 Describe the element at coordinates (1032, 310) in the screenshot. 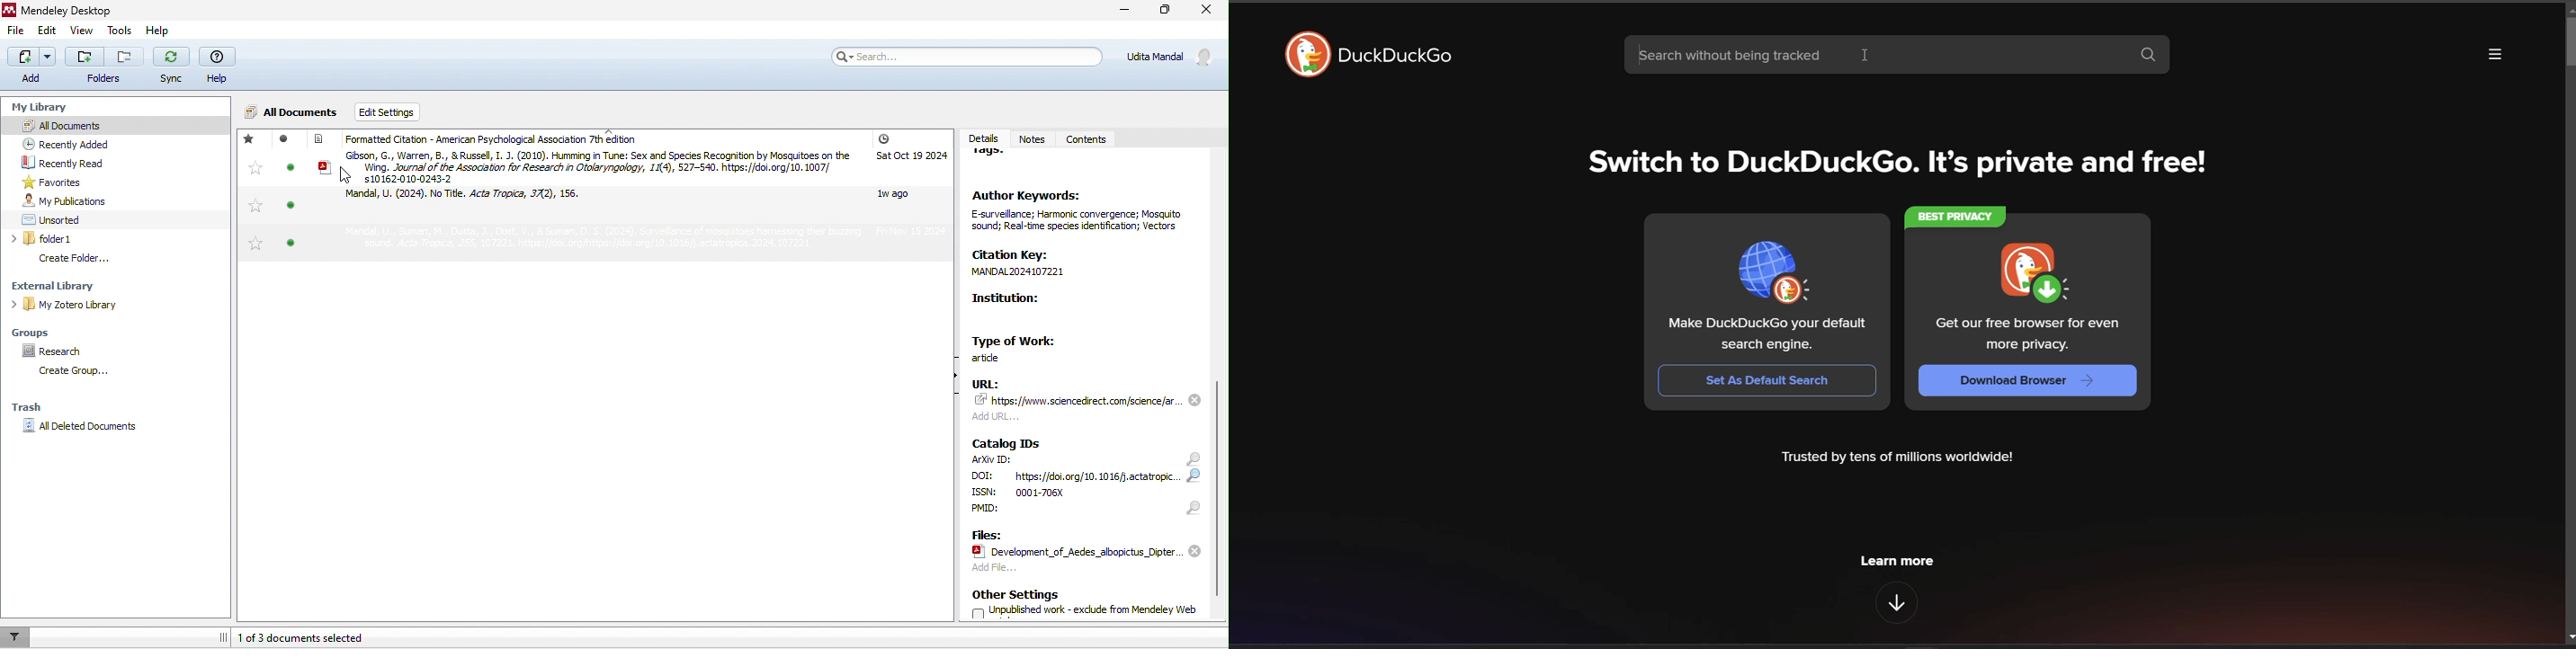

I see `Institution:` at that location.